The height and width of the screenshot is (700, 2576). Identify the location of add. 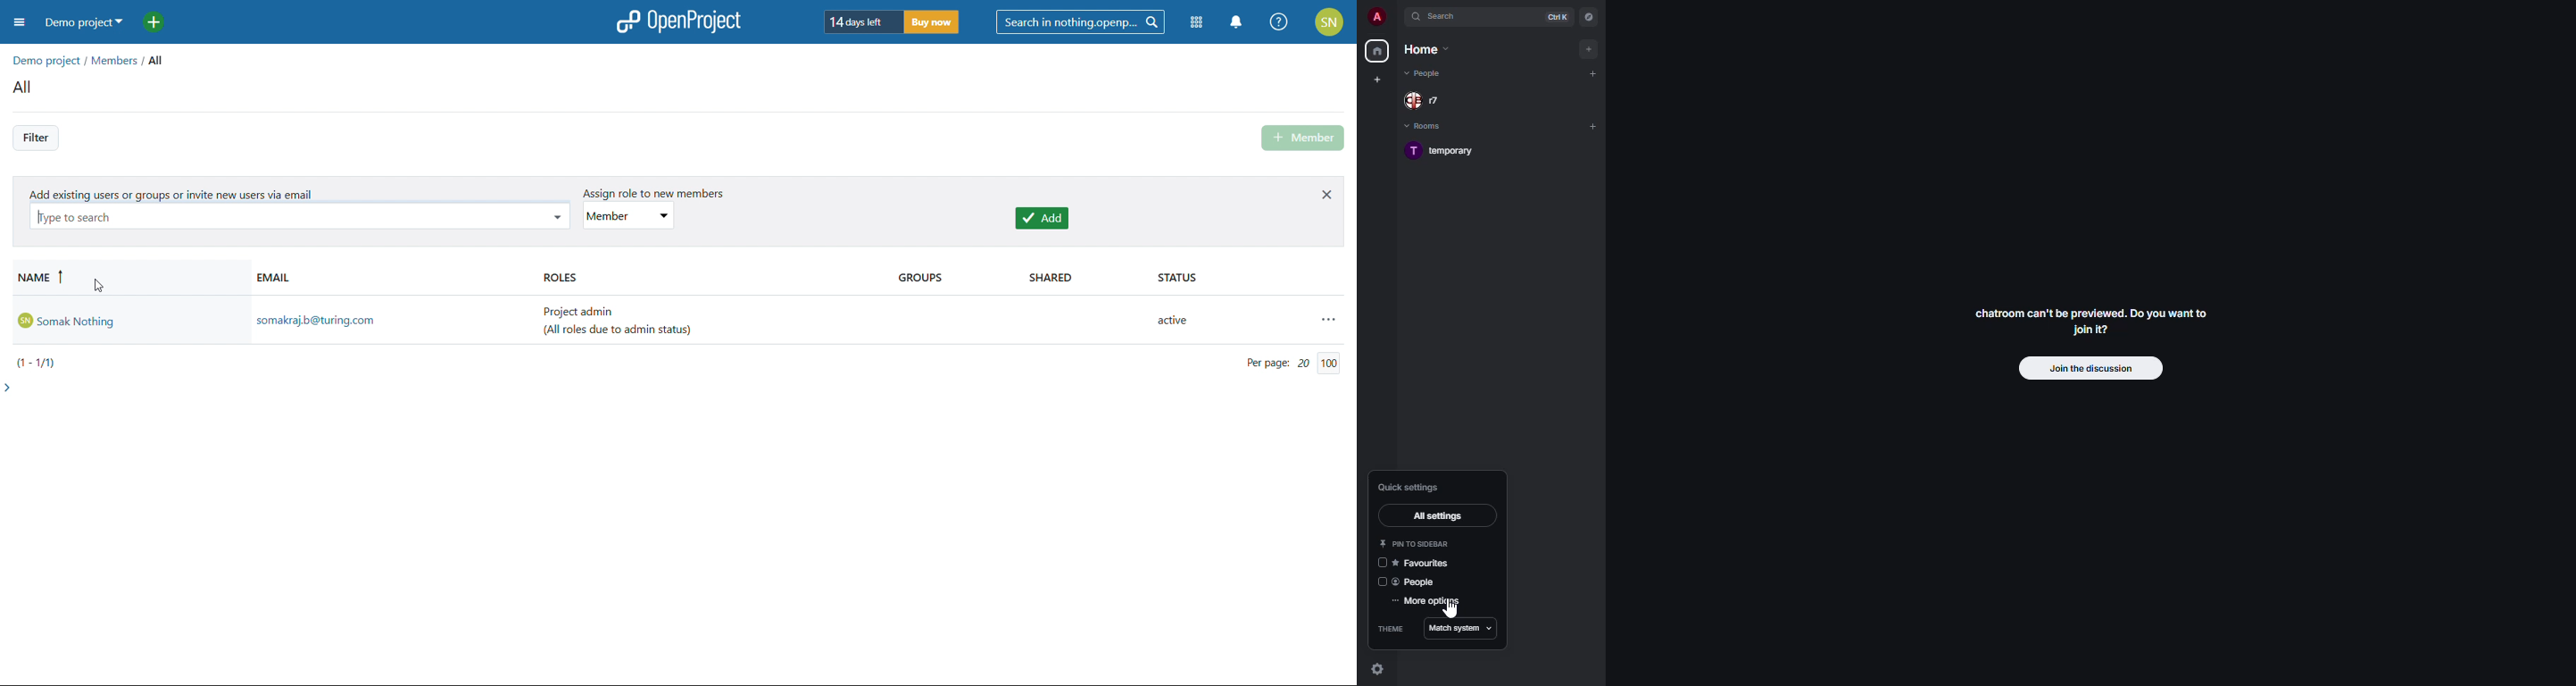
(1592, 125).